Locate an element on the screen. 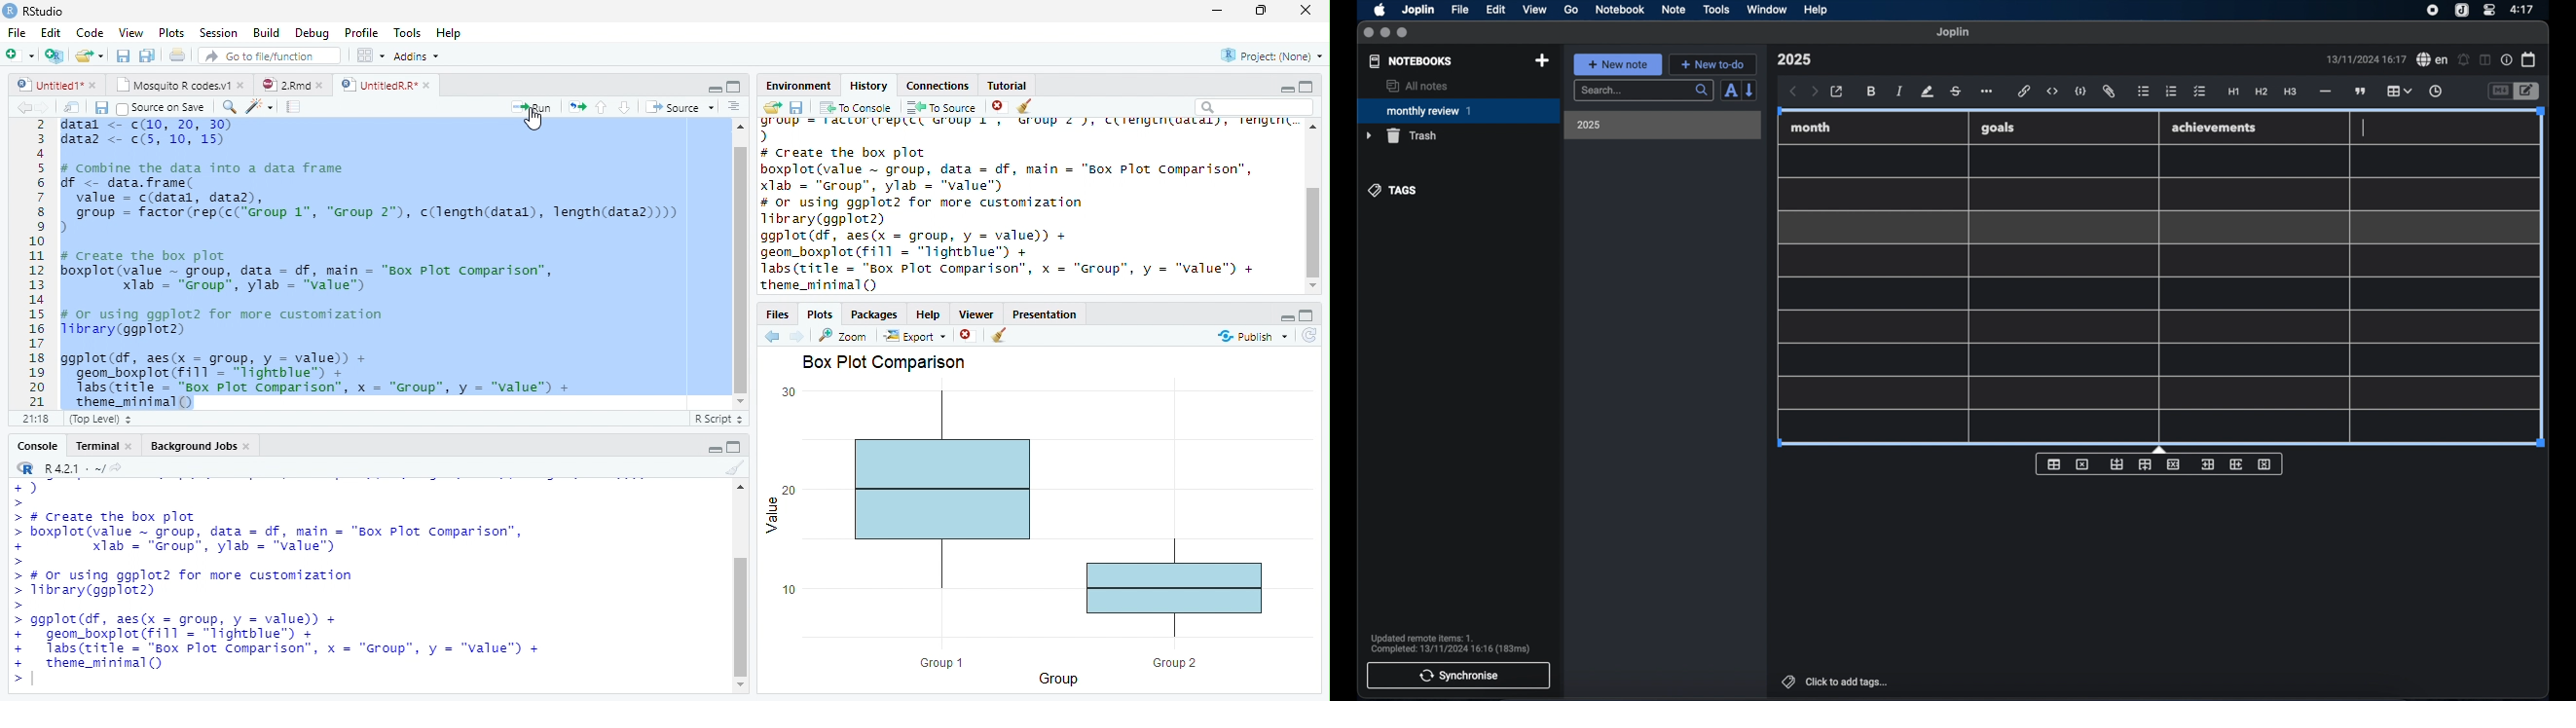 The height and width of the screenshot is (728, 2576). all notes is located at coordinates (1417, 86).